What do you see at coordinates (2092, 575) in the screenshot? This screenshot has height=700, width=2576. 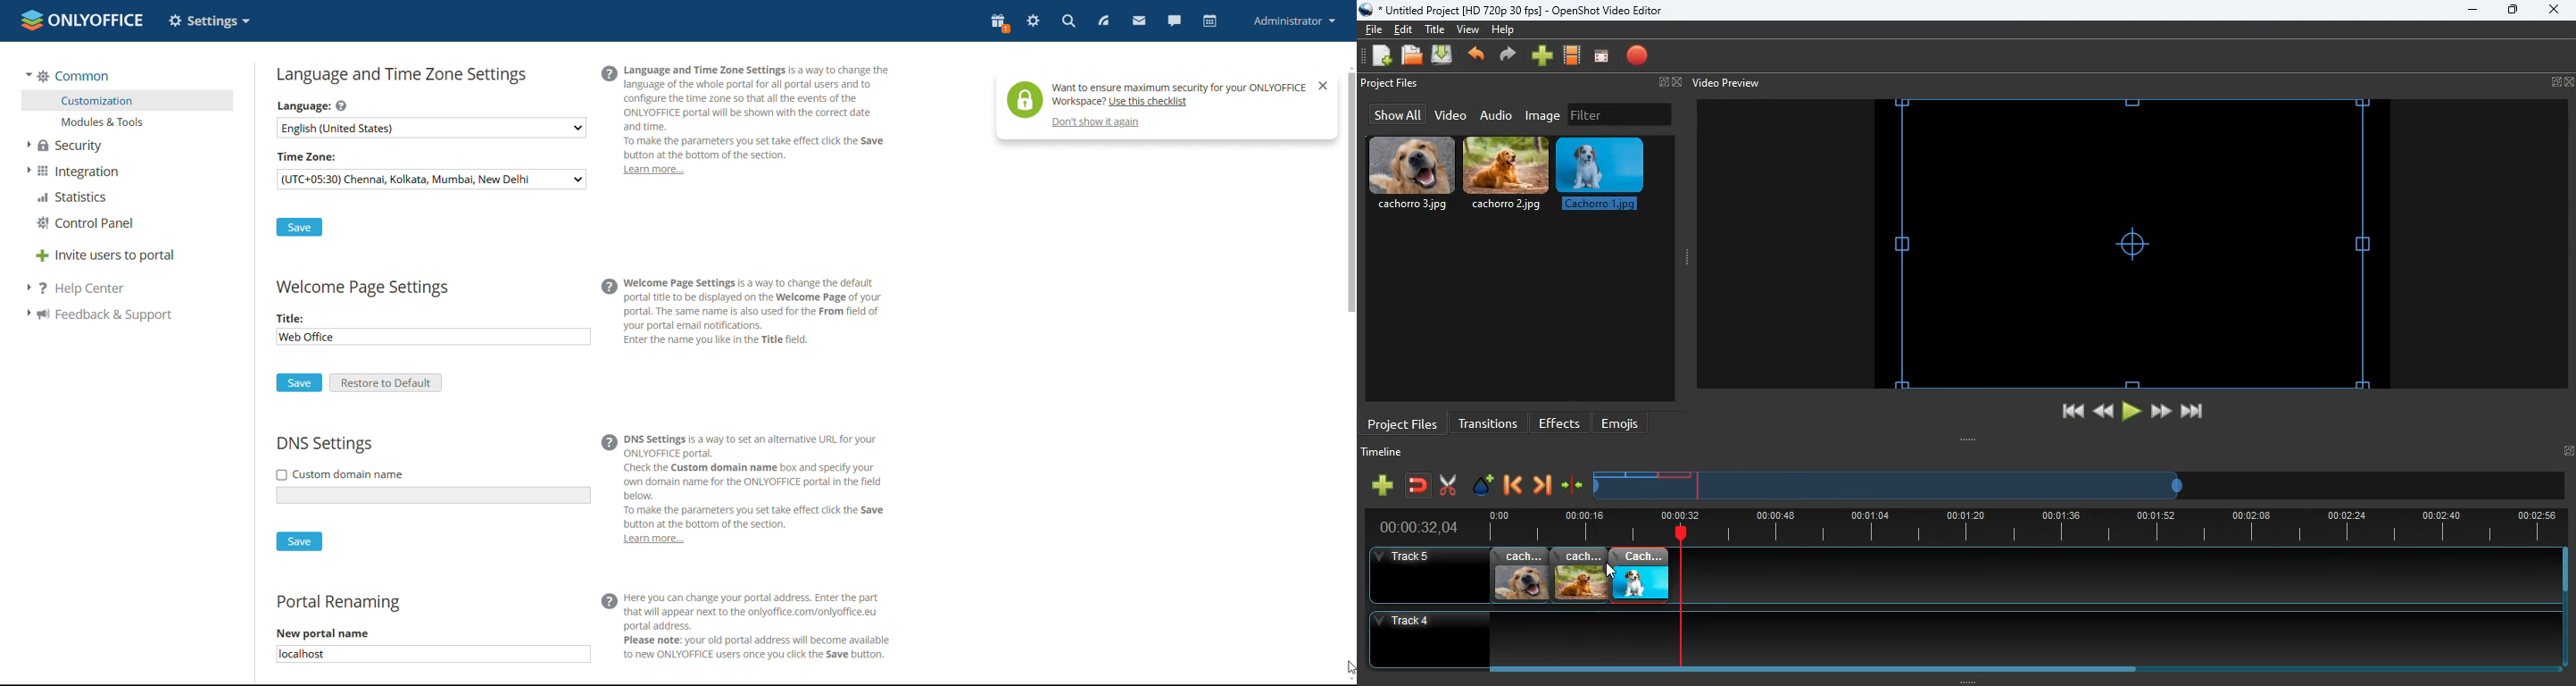 I see `track` at bounding box center [2092, 575].